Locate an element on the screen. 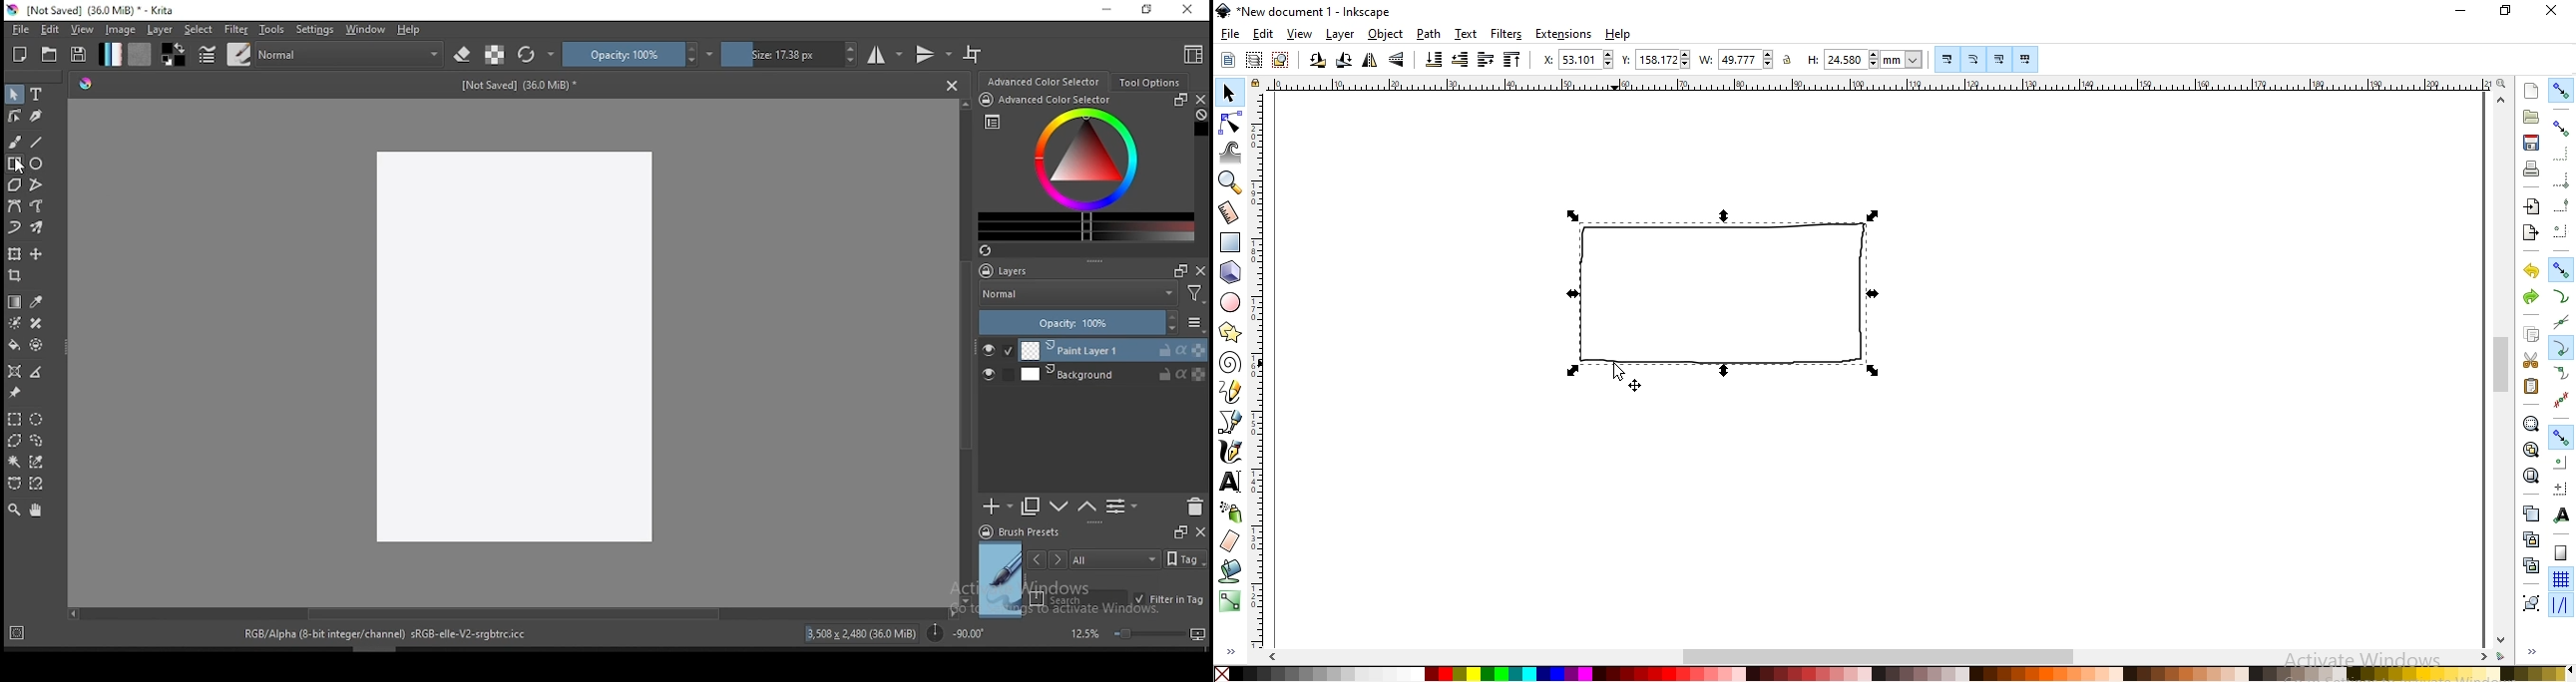 Image resolution: width=2576 pixels, height=700 pixels. ellipse tool is located at coordinates (37, 162).